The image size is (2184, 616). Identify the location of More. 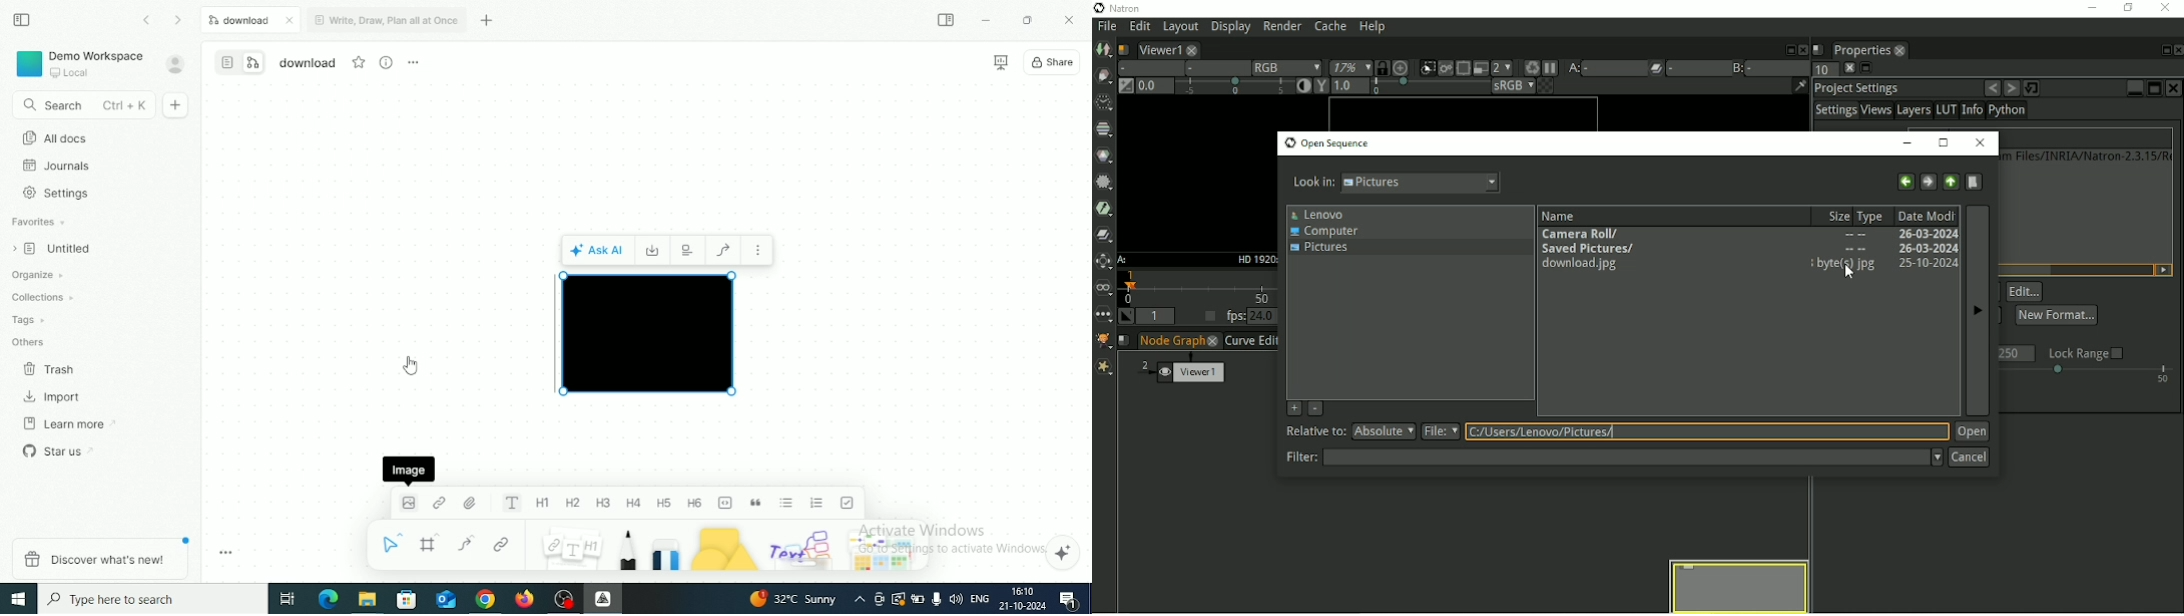
(760, 253).